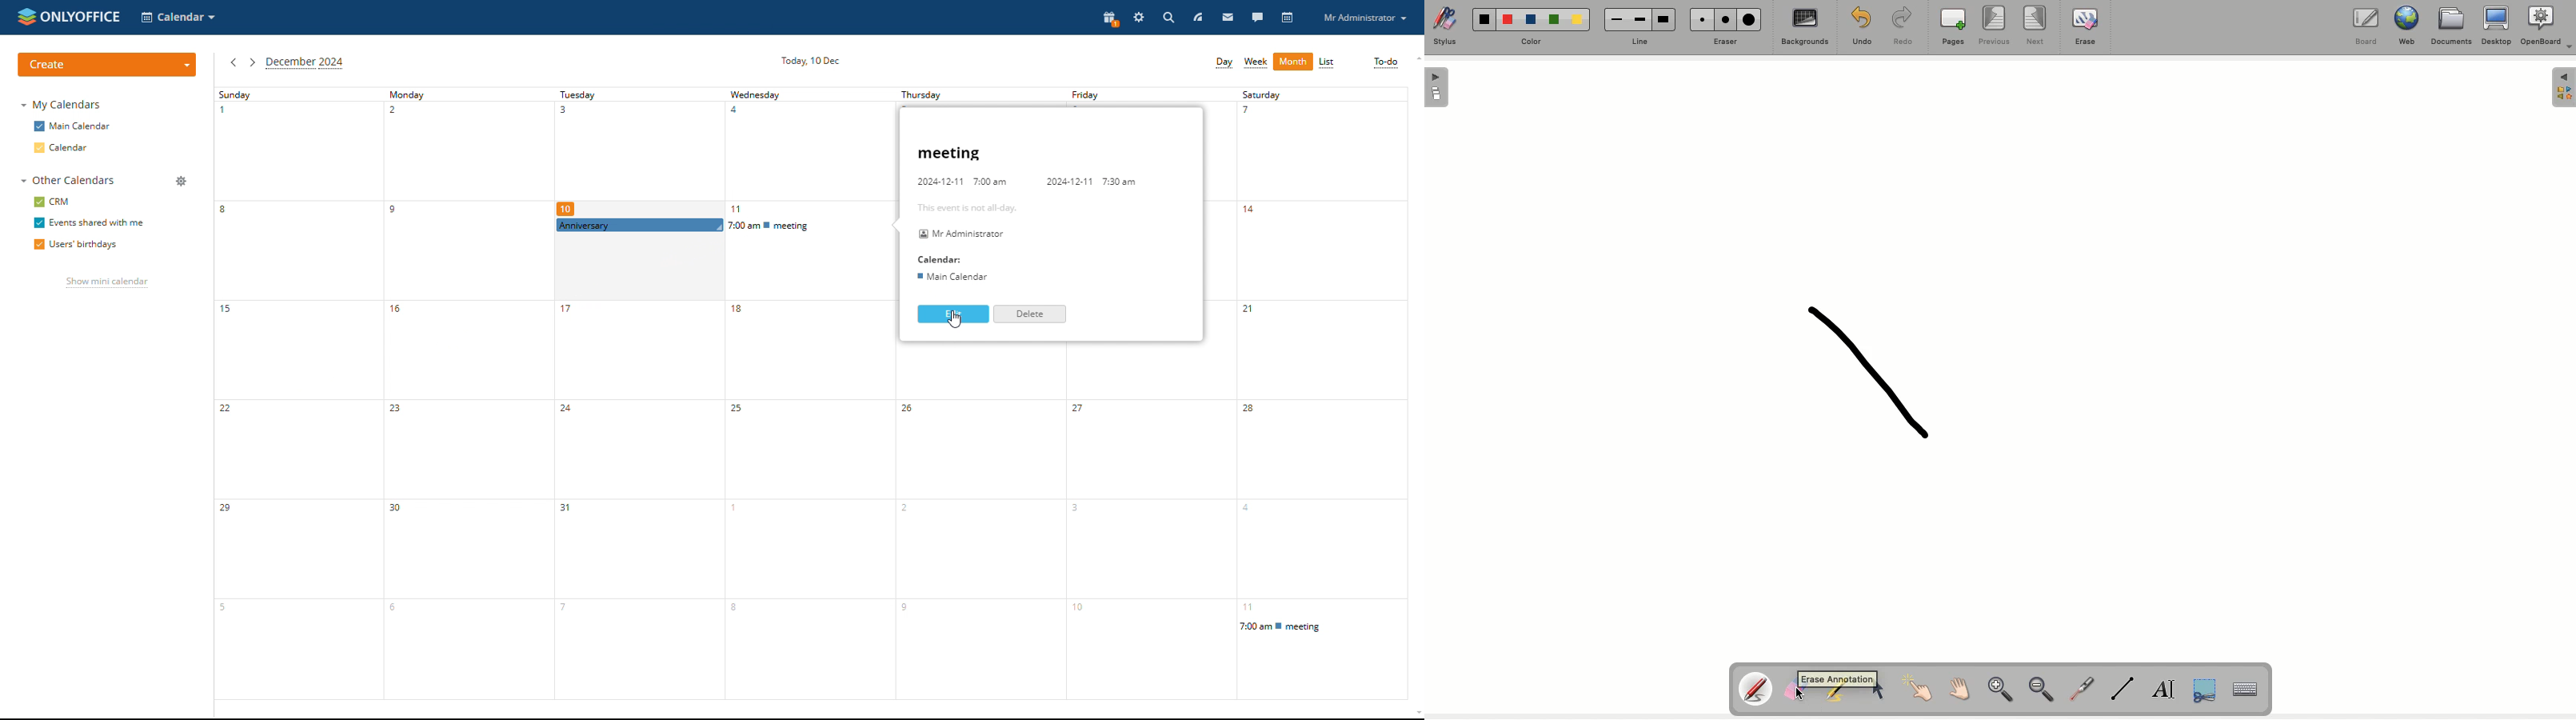 The height and width of the screenshot is (728, 2576). What do you see at coordinates (1727, 20) in the screenshot?
I see `Medium` at bounding box center [1727, 20].